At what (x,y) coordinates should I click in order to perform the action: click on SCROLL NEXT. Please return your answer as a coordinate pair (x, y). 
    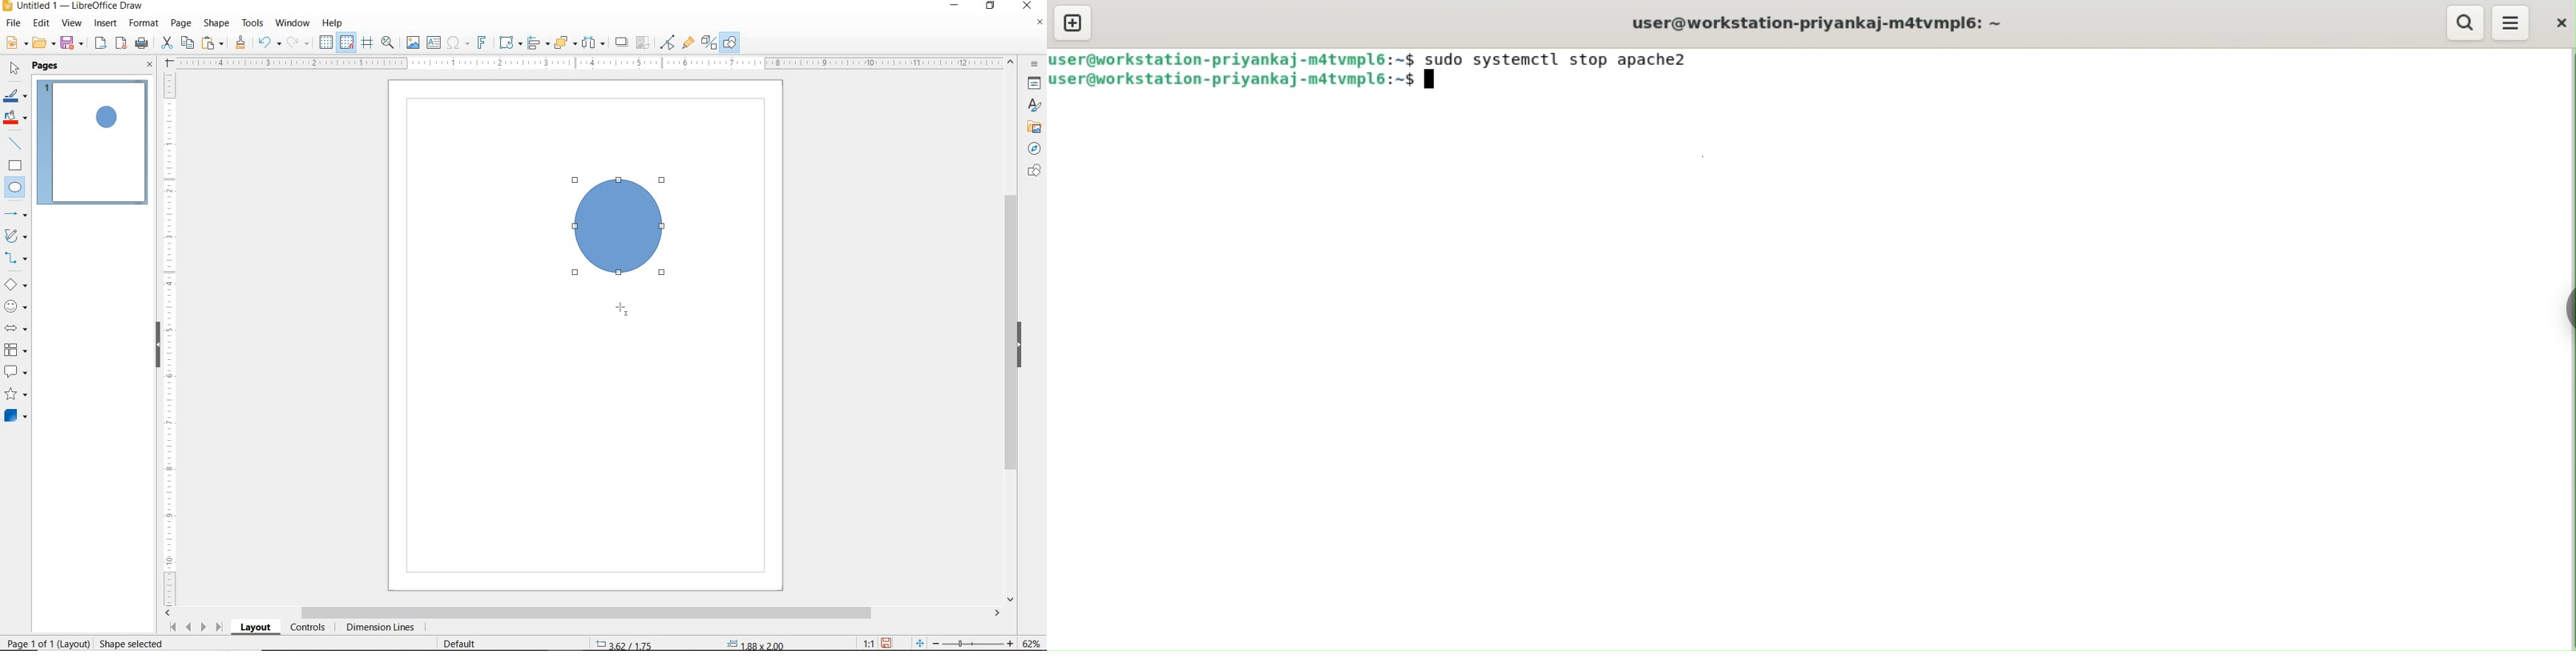
    Looking at the image, I should click on (194, 627).